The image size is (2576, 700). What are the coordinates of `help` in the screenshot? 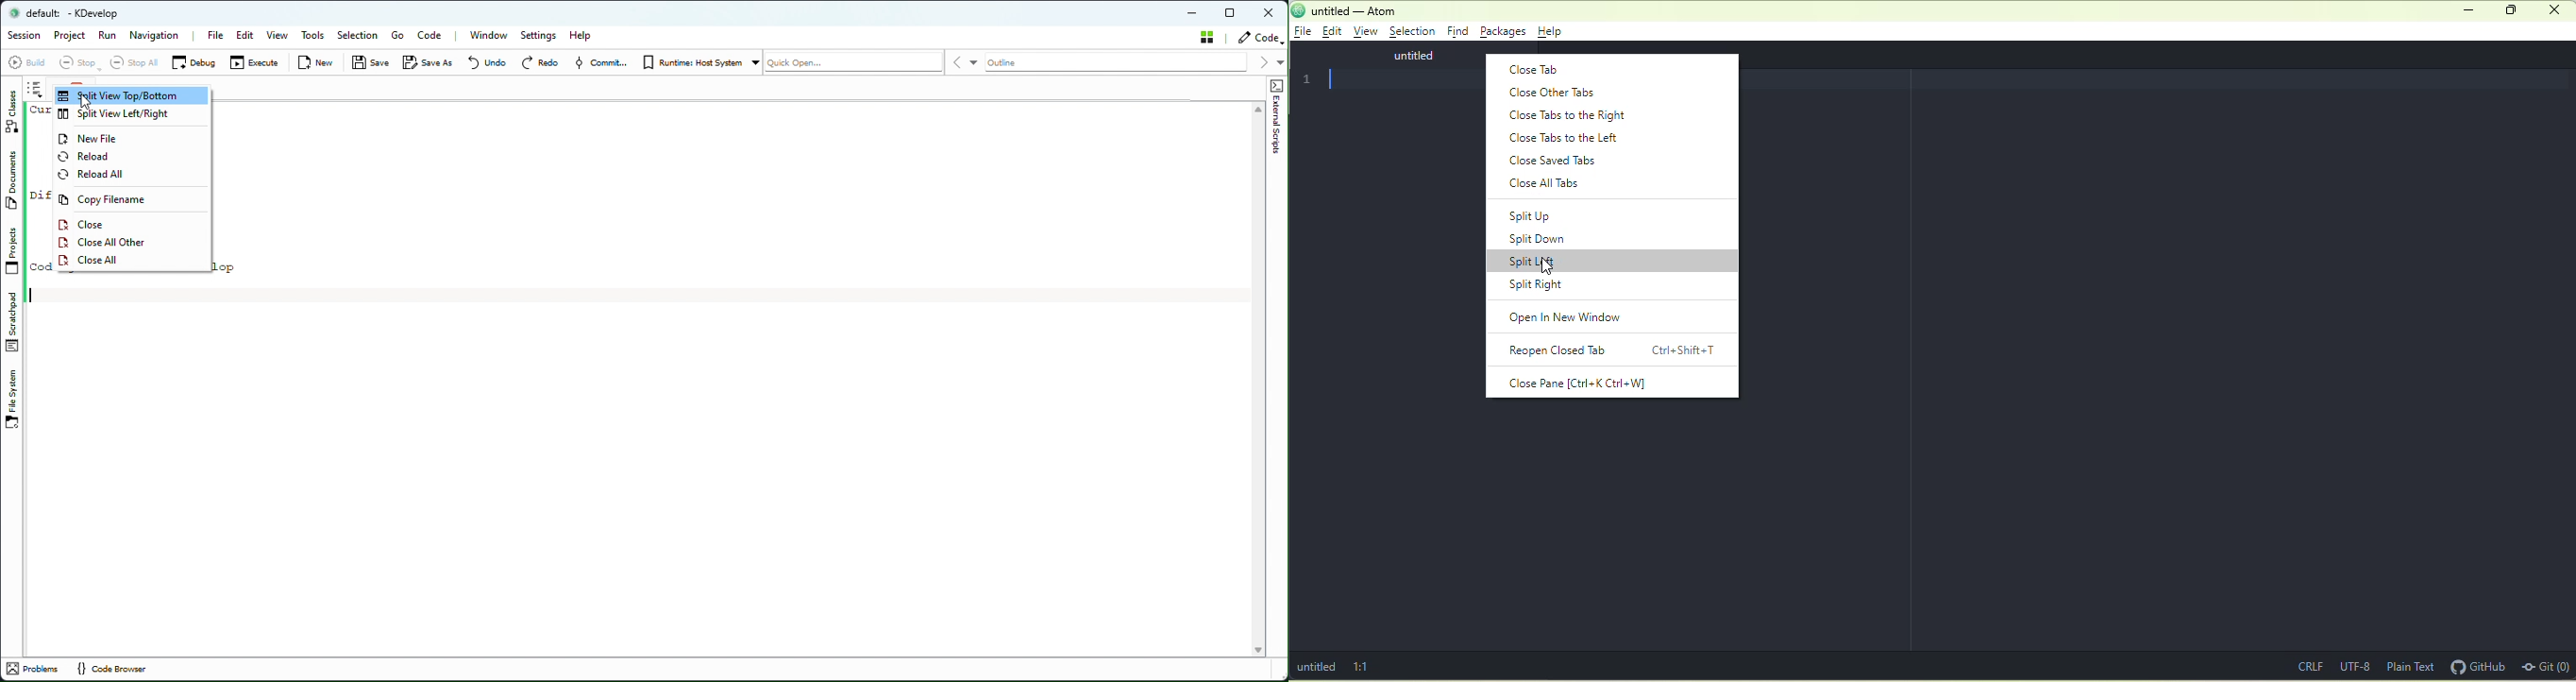 It's located at (1553, 31).